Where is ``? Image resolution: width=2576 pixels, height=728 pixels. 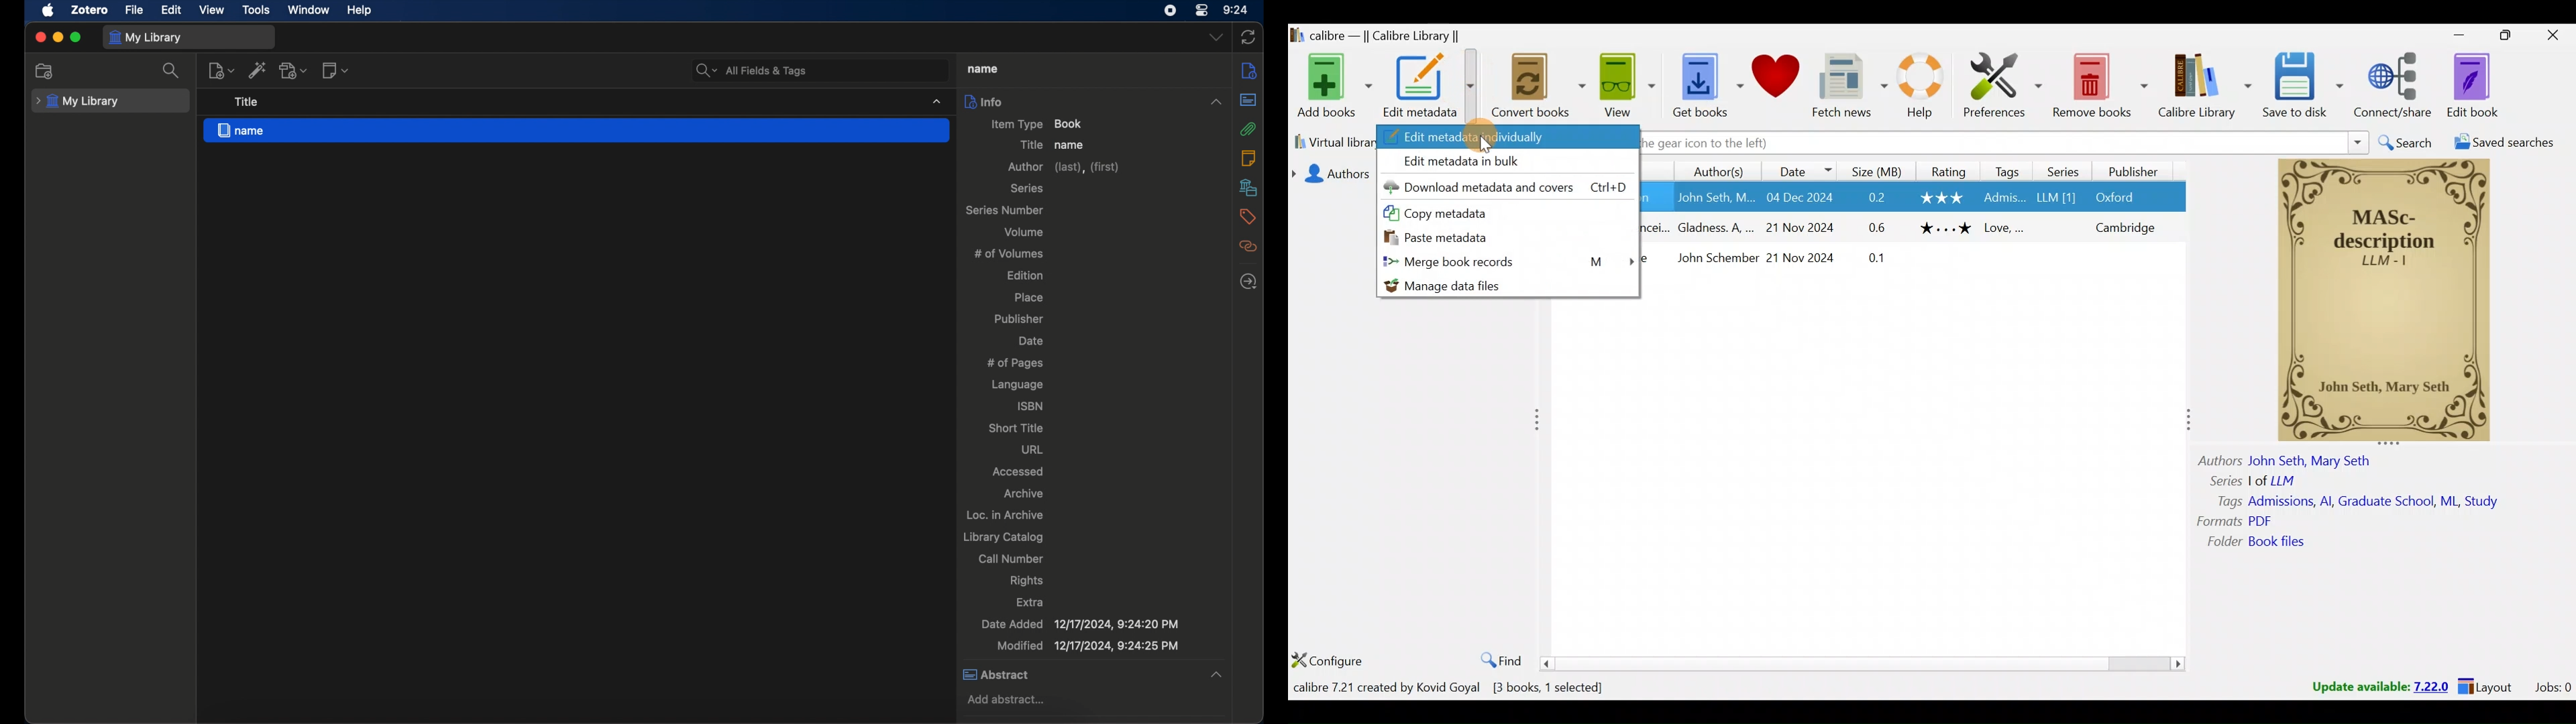
 is located at coordinates (1944, 229).